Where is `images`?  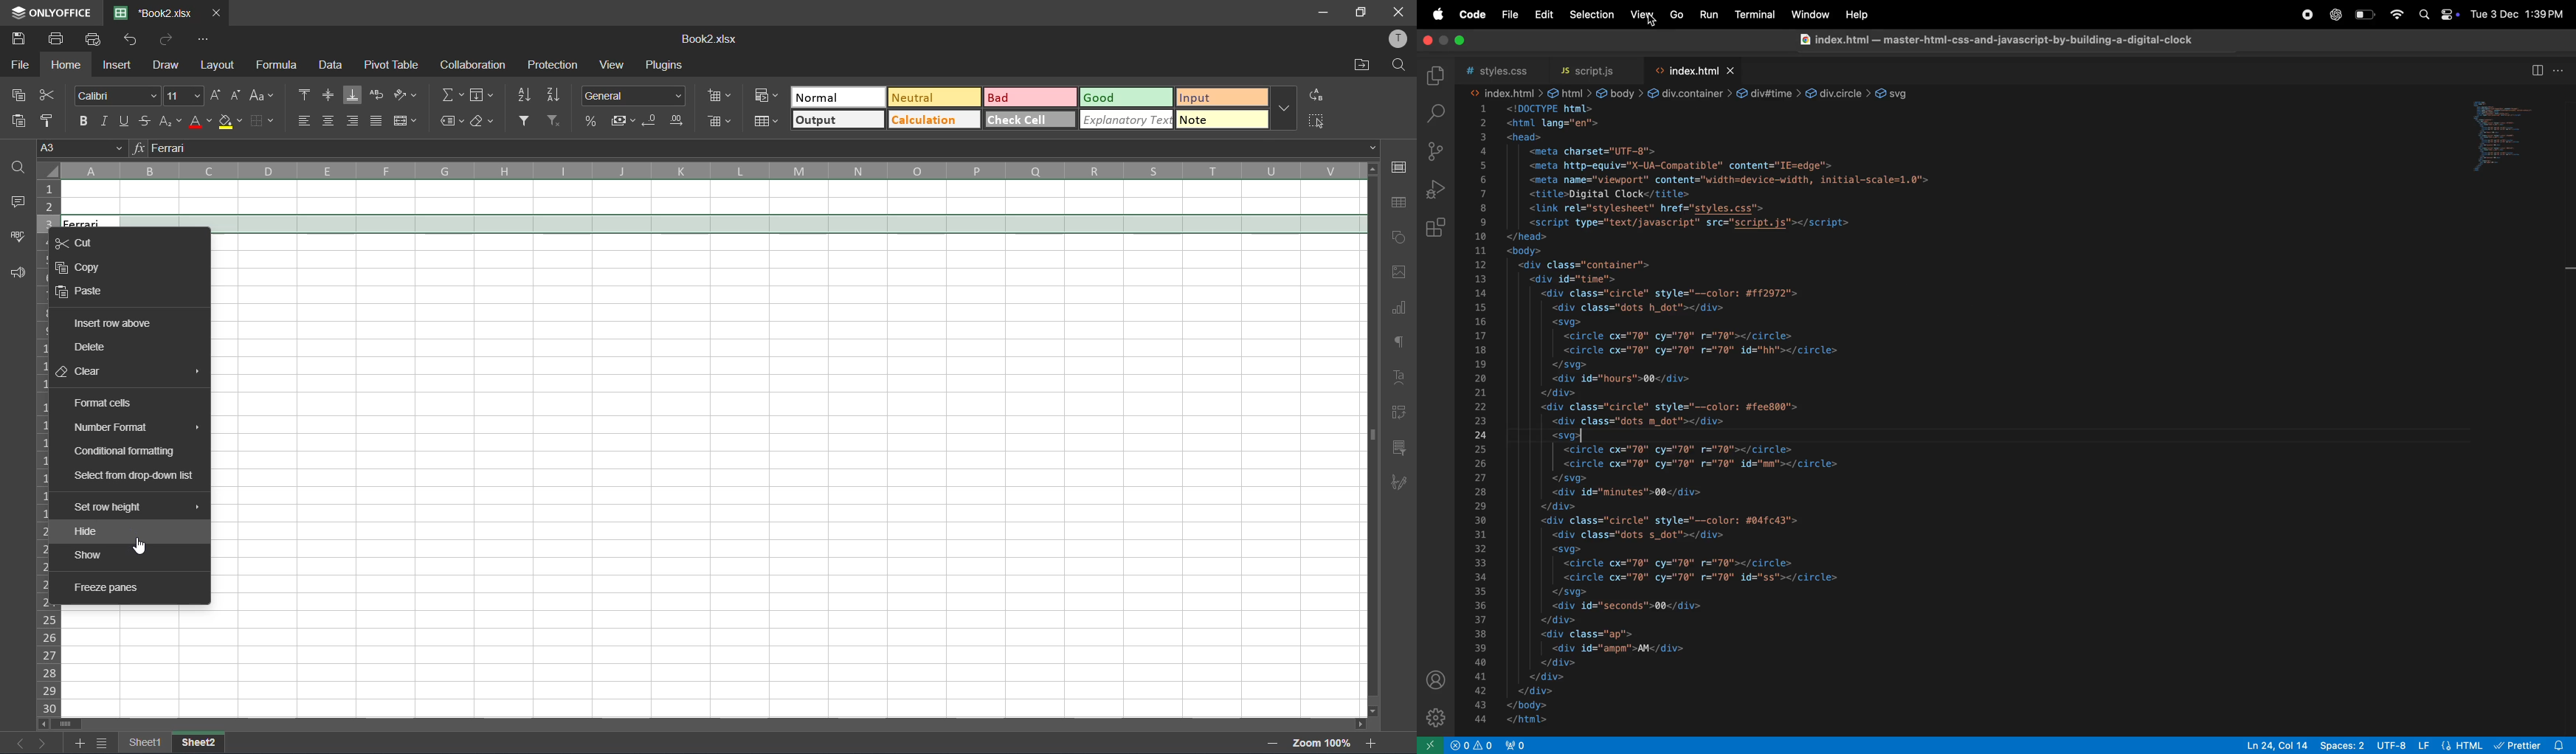
images is located at coordinates (1400, 273).